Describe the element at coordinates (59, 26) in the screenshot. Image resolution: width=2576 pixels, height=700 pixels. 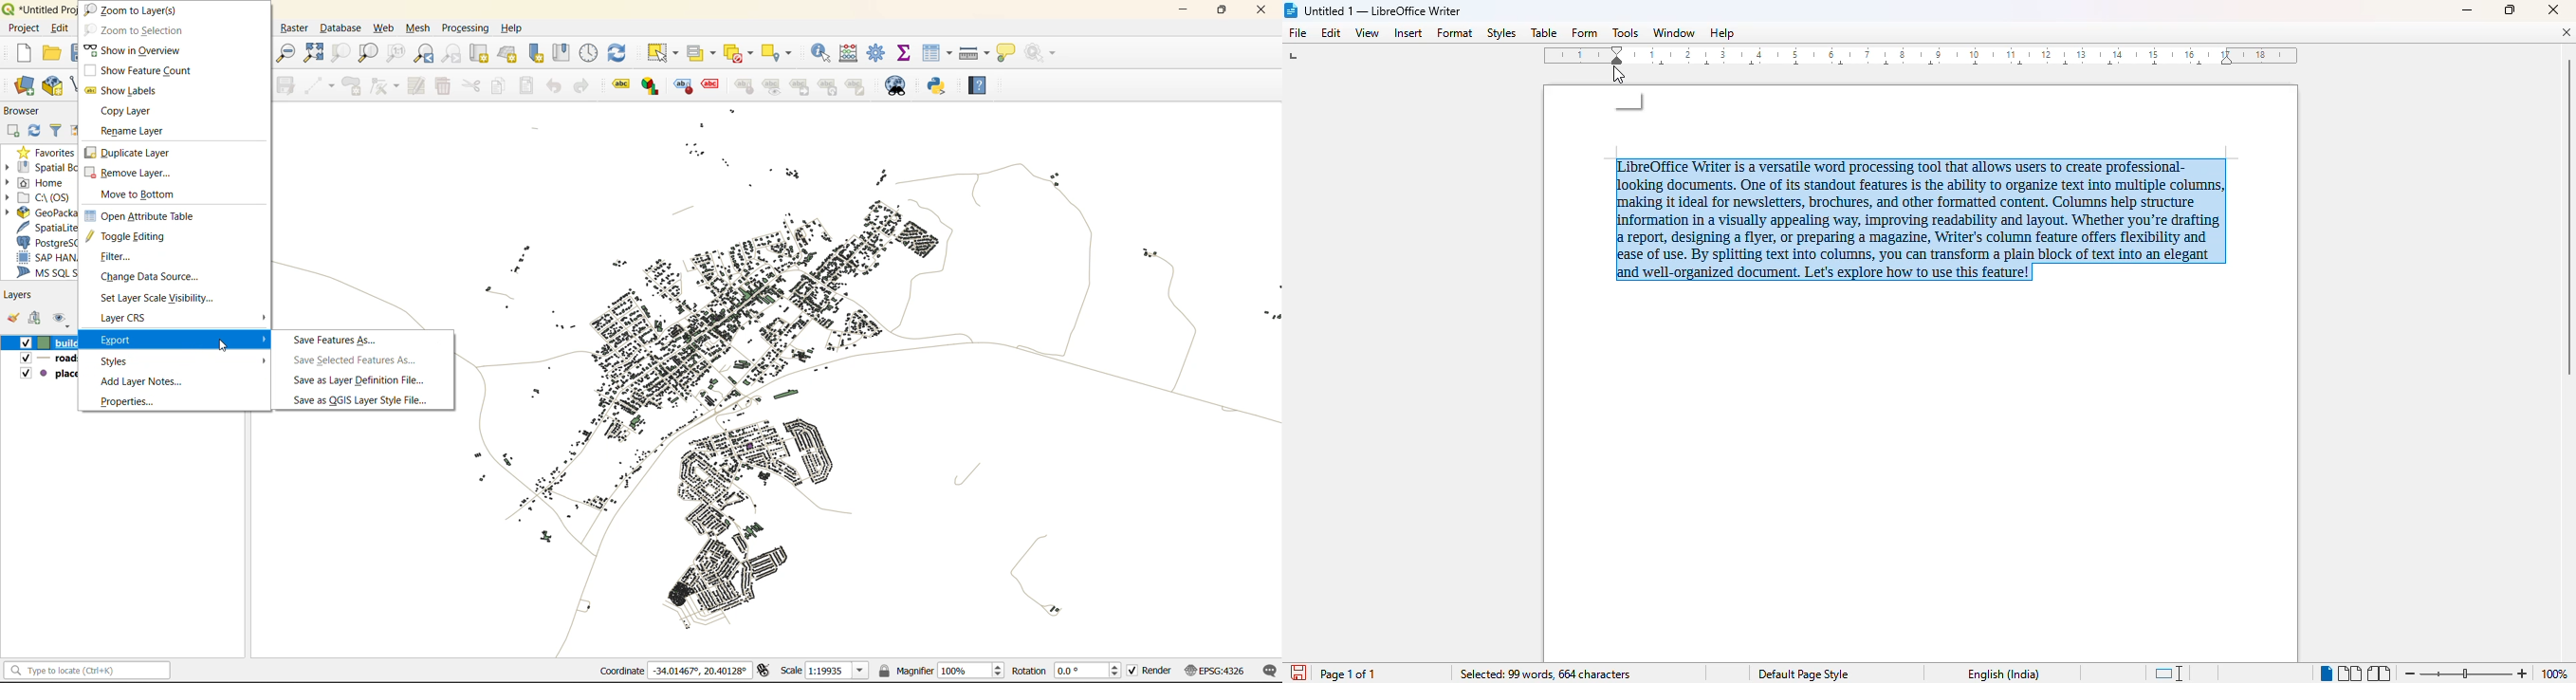
I see `Edit` at that location.